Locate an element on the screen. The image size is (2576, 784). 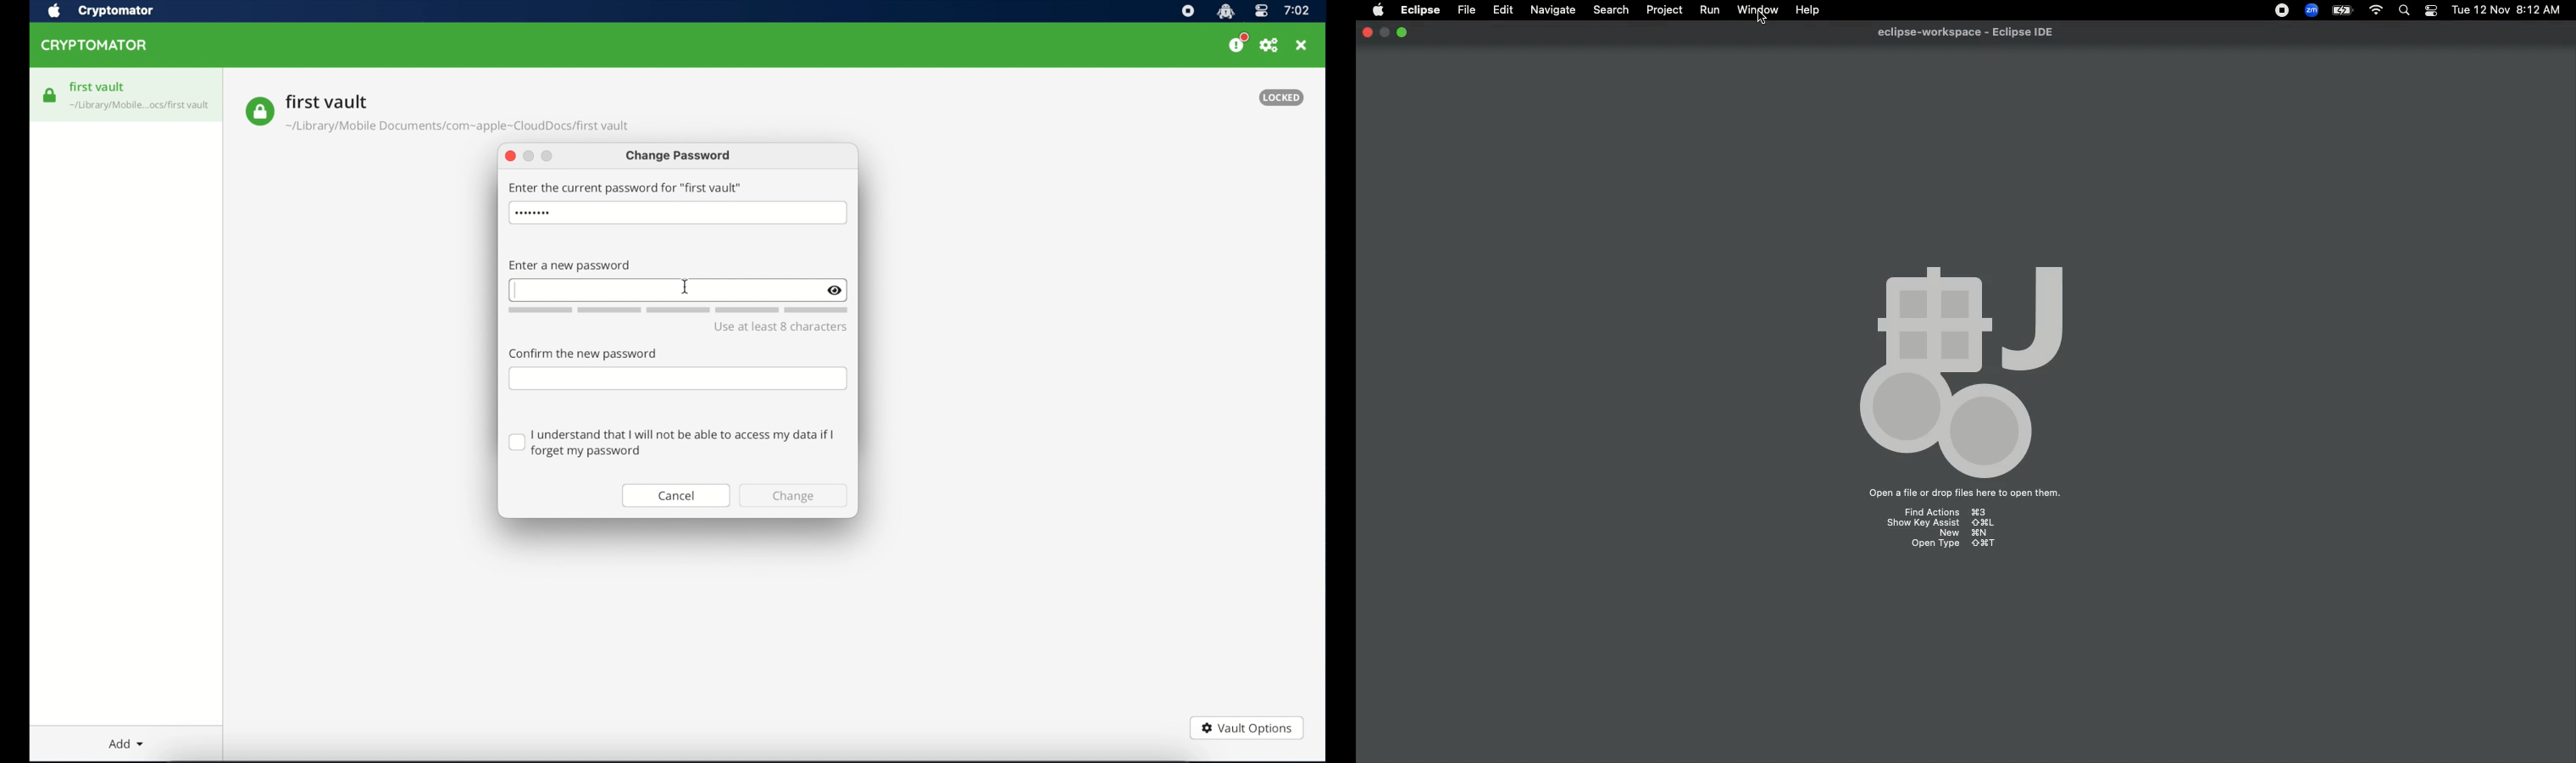
confirm the password is located at coordinates (583, 353).